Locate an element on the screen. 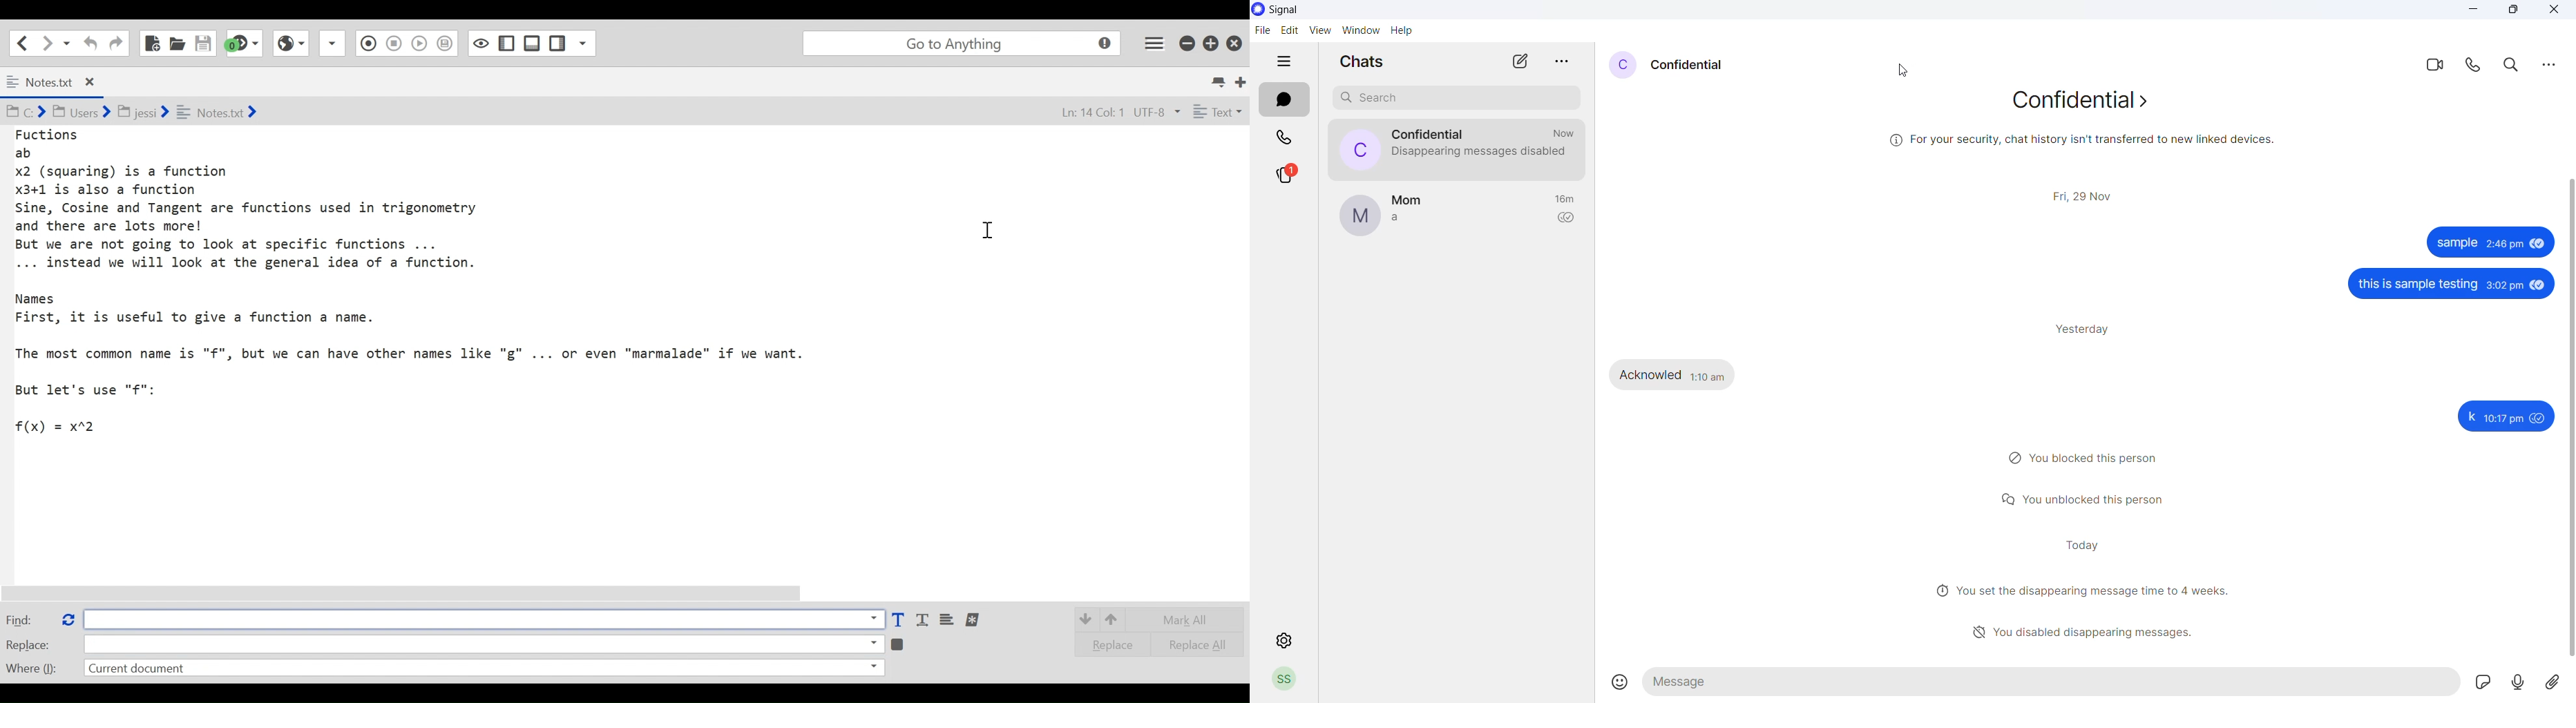  Toggle Focus mode is located at coordinates (447, 44).